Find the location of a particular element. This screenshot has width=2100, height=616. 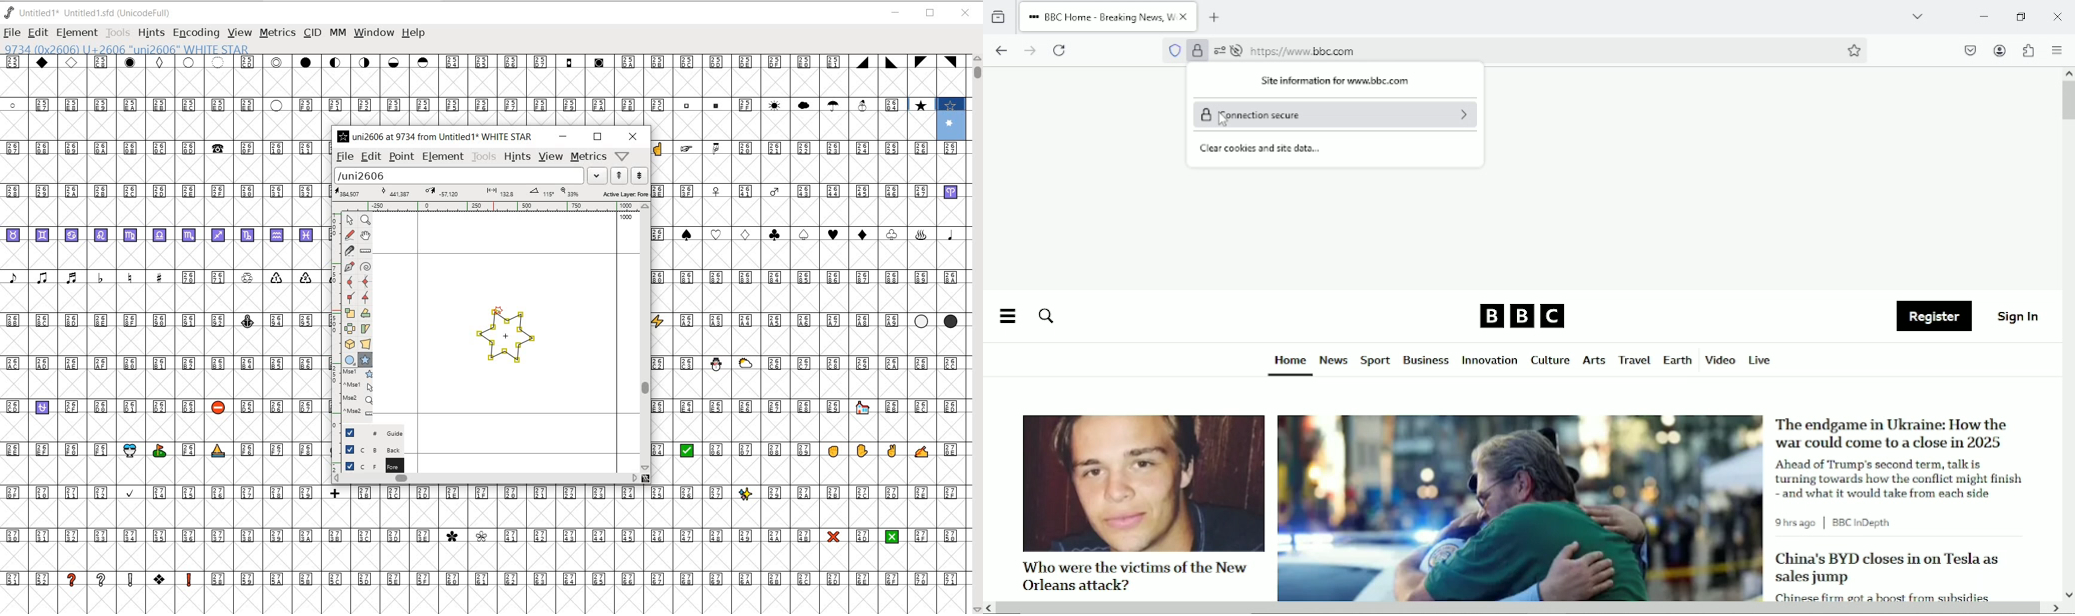

SCALE is located at coordinates (335, 316).